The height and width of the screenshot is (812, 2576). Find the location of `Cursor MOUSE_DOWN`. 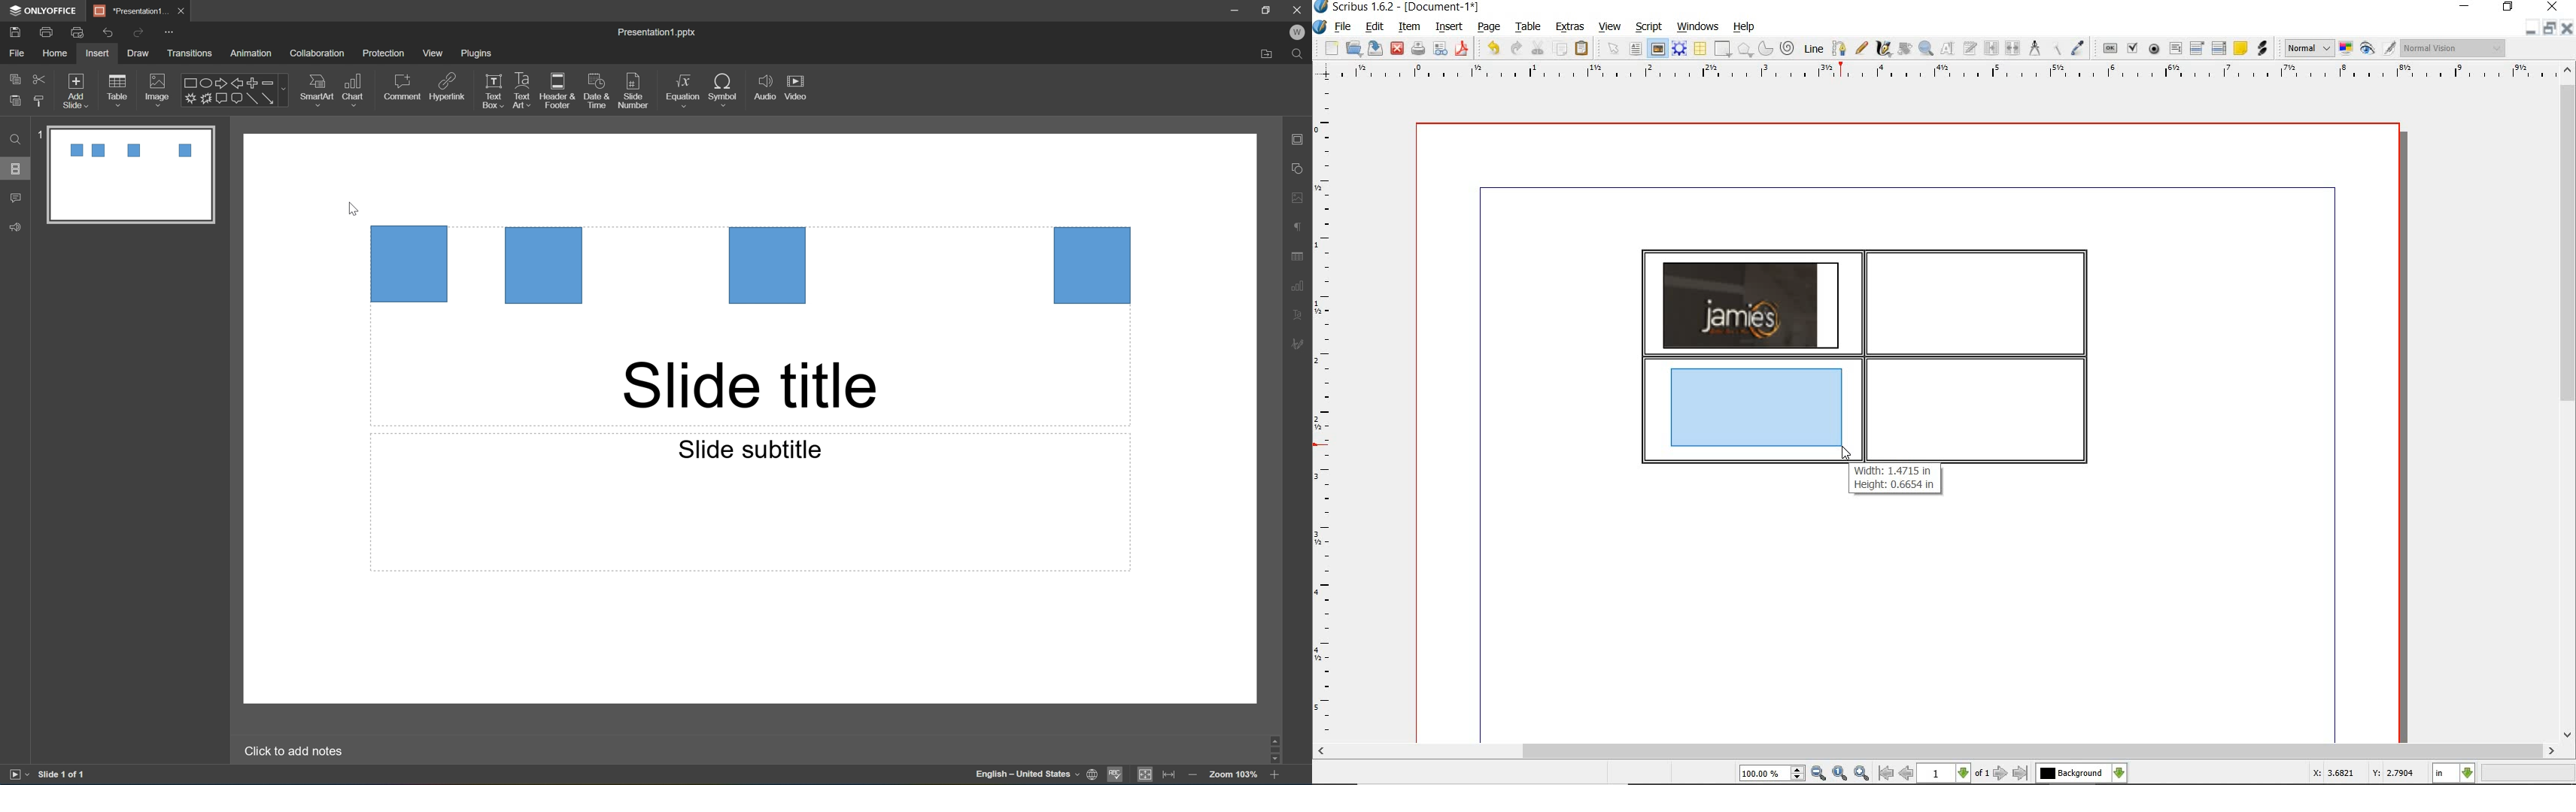

Cursor MOUSE_DOWN is located at coordinates (353, 210).